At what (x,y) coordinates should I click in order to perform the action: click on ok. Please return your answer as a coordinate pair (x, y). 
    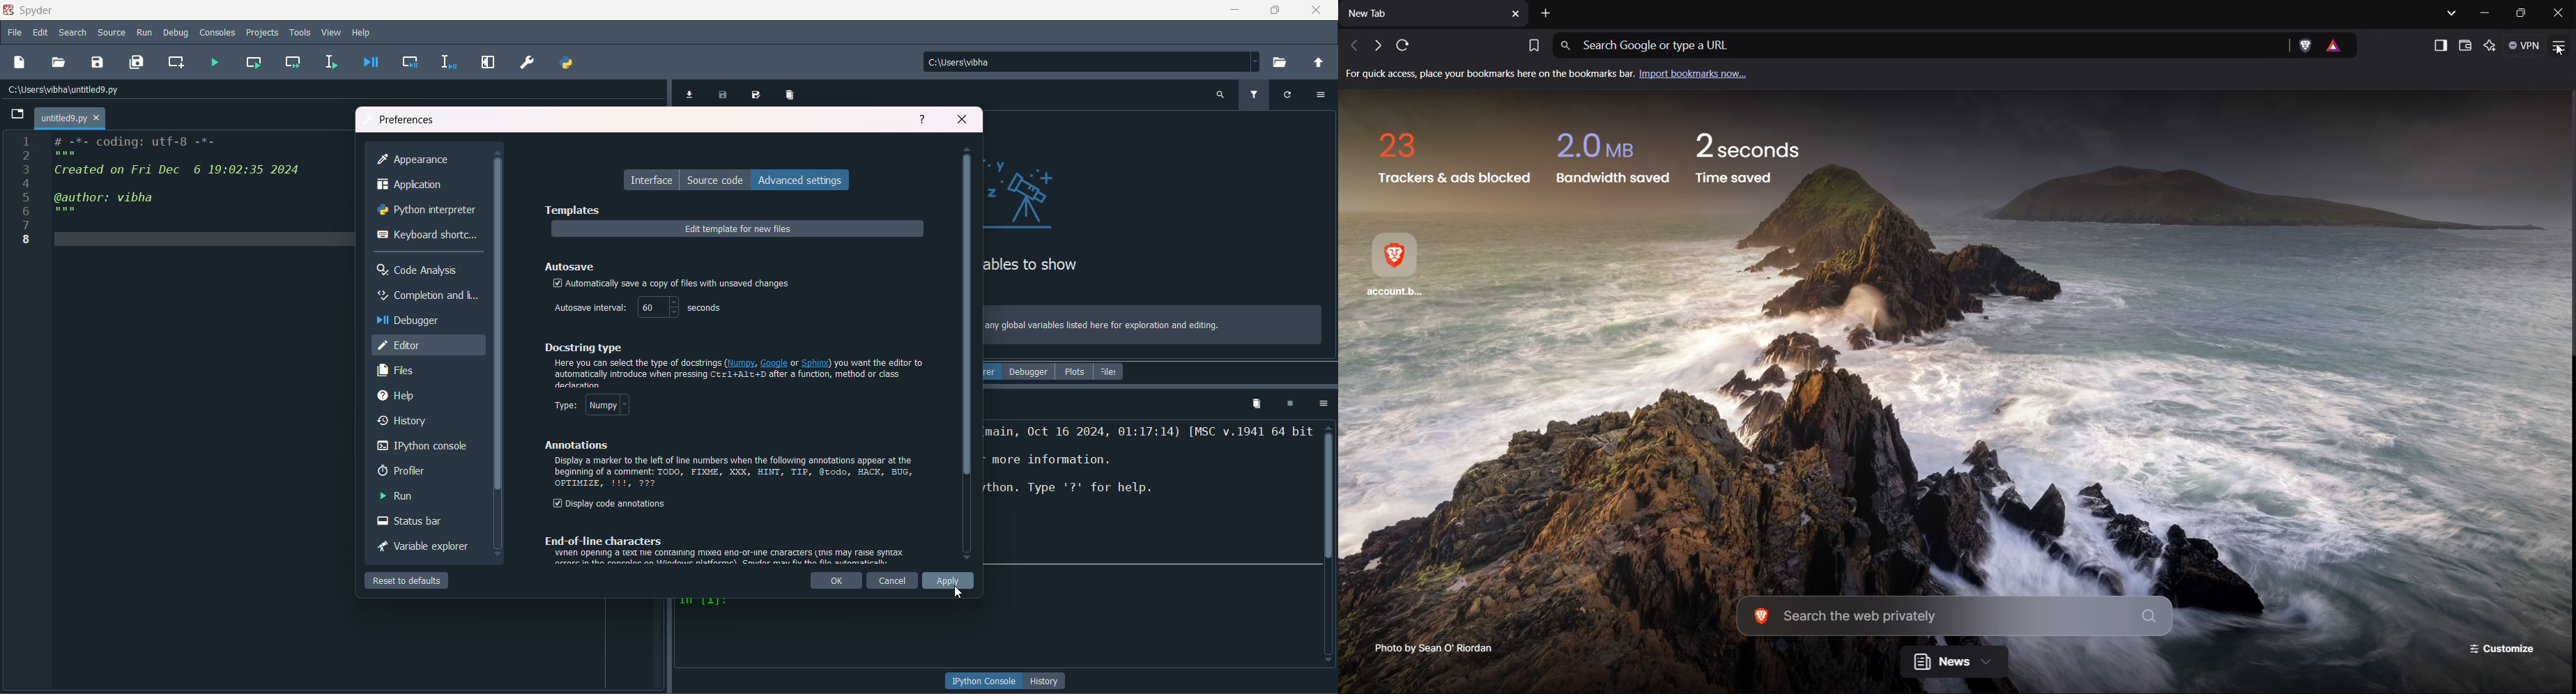
    Looking at the image, I should click on (836, 582).